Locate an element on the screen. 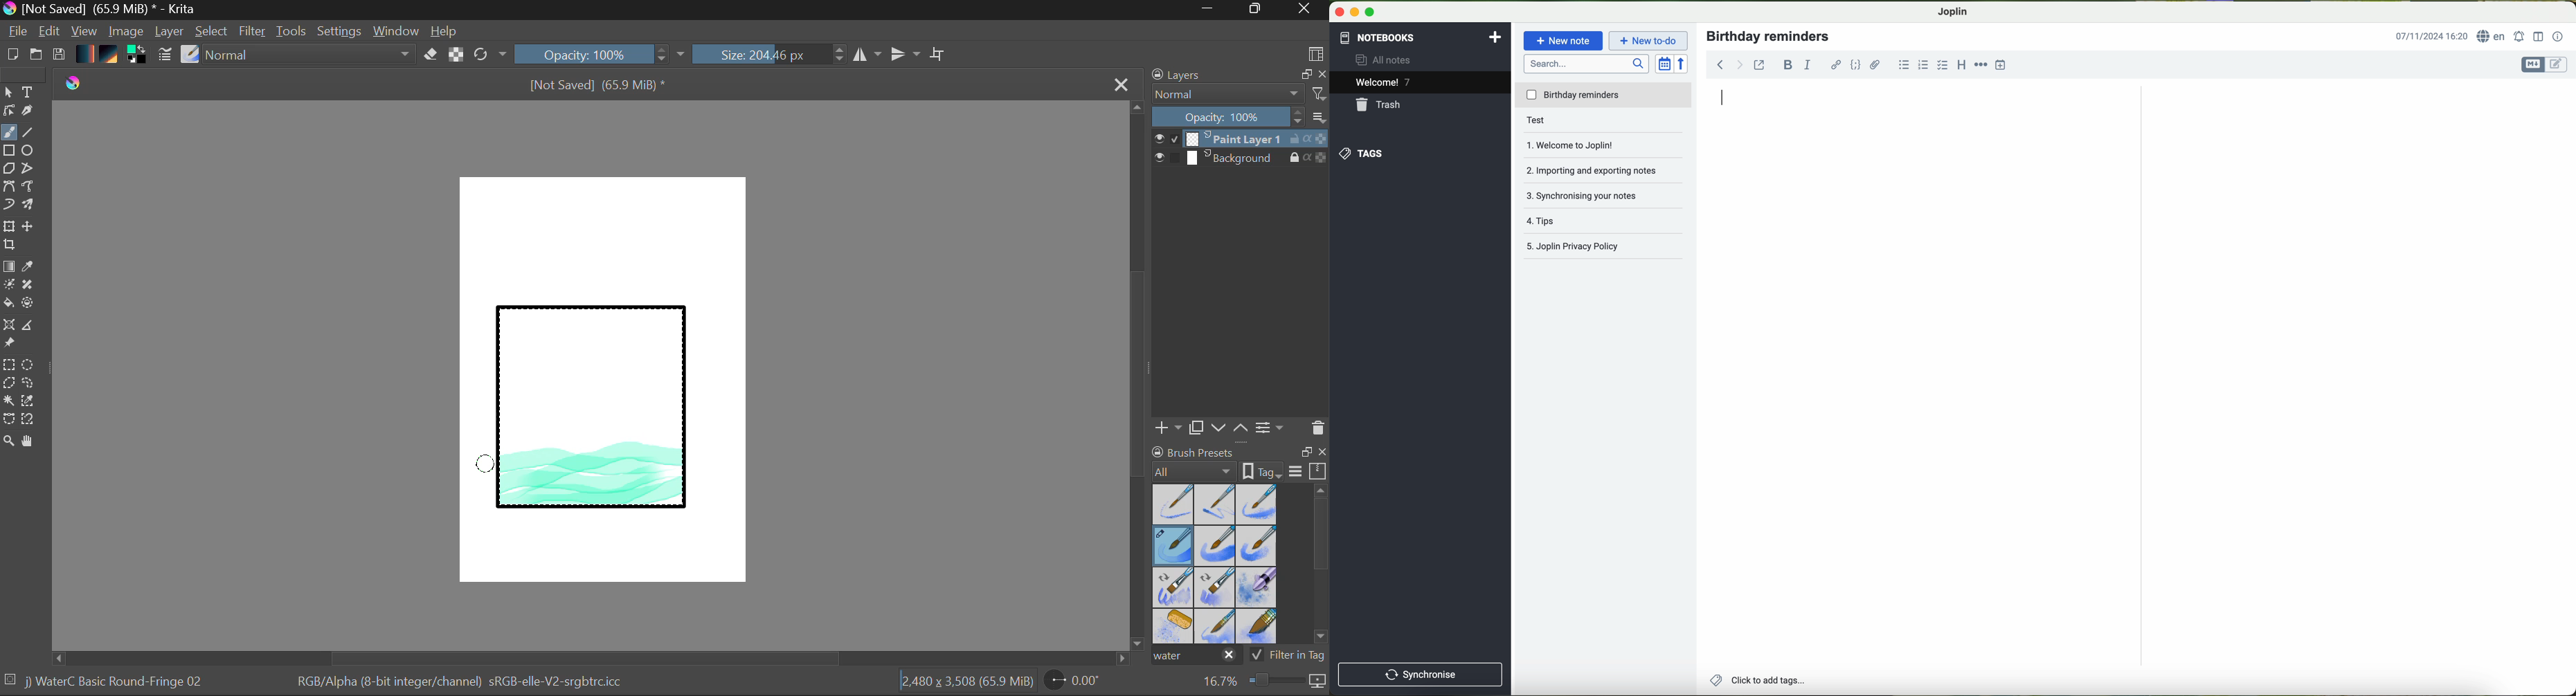 The image size is (2576, 700). note properties is located at coordinates (2559, 37).